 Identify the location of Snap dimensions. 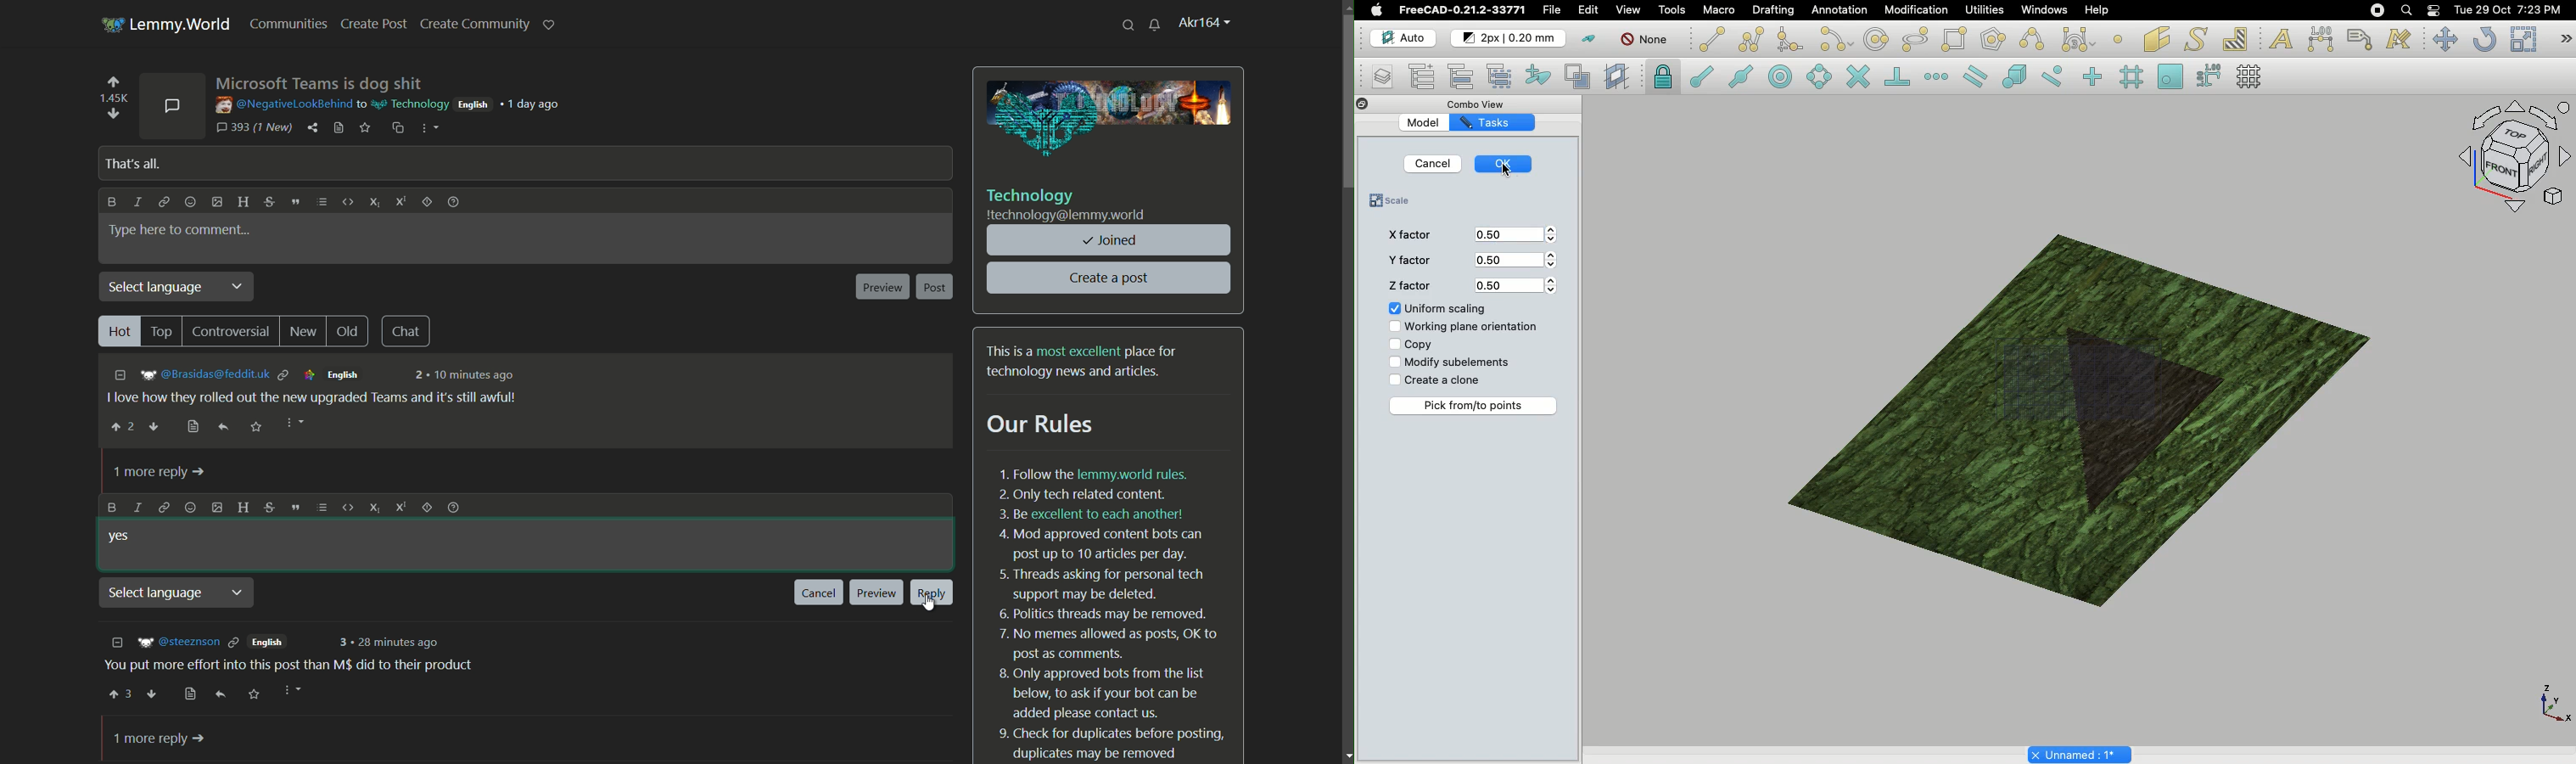
(2206, 76).